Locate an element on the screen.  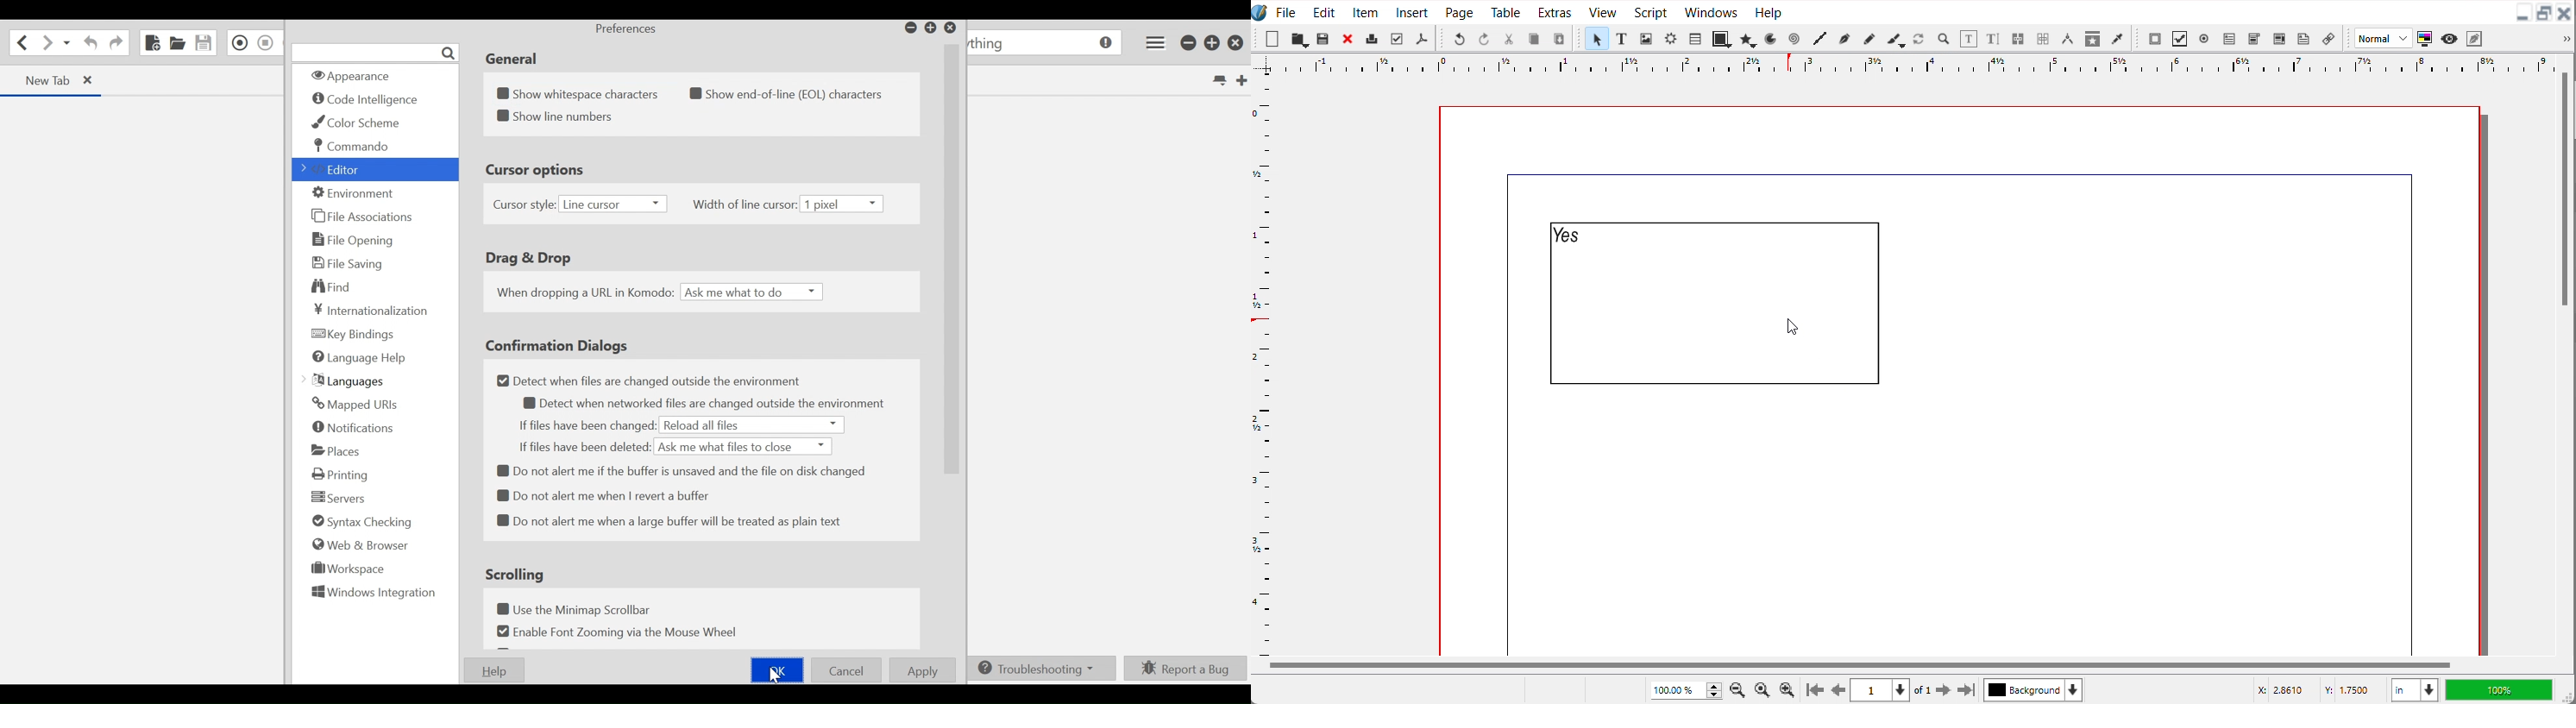
Zoom Out is located at coordinates (1739, 688).